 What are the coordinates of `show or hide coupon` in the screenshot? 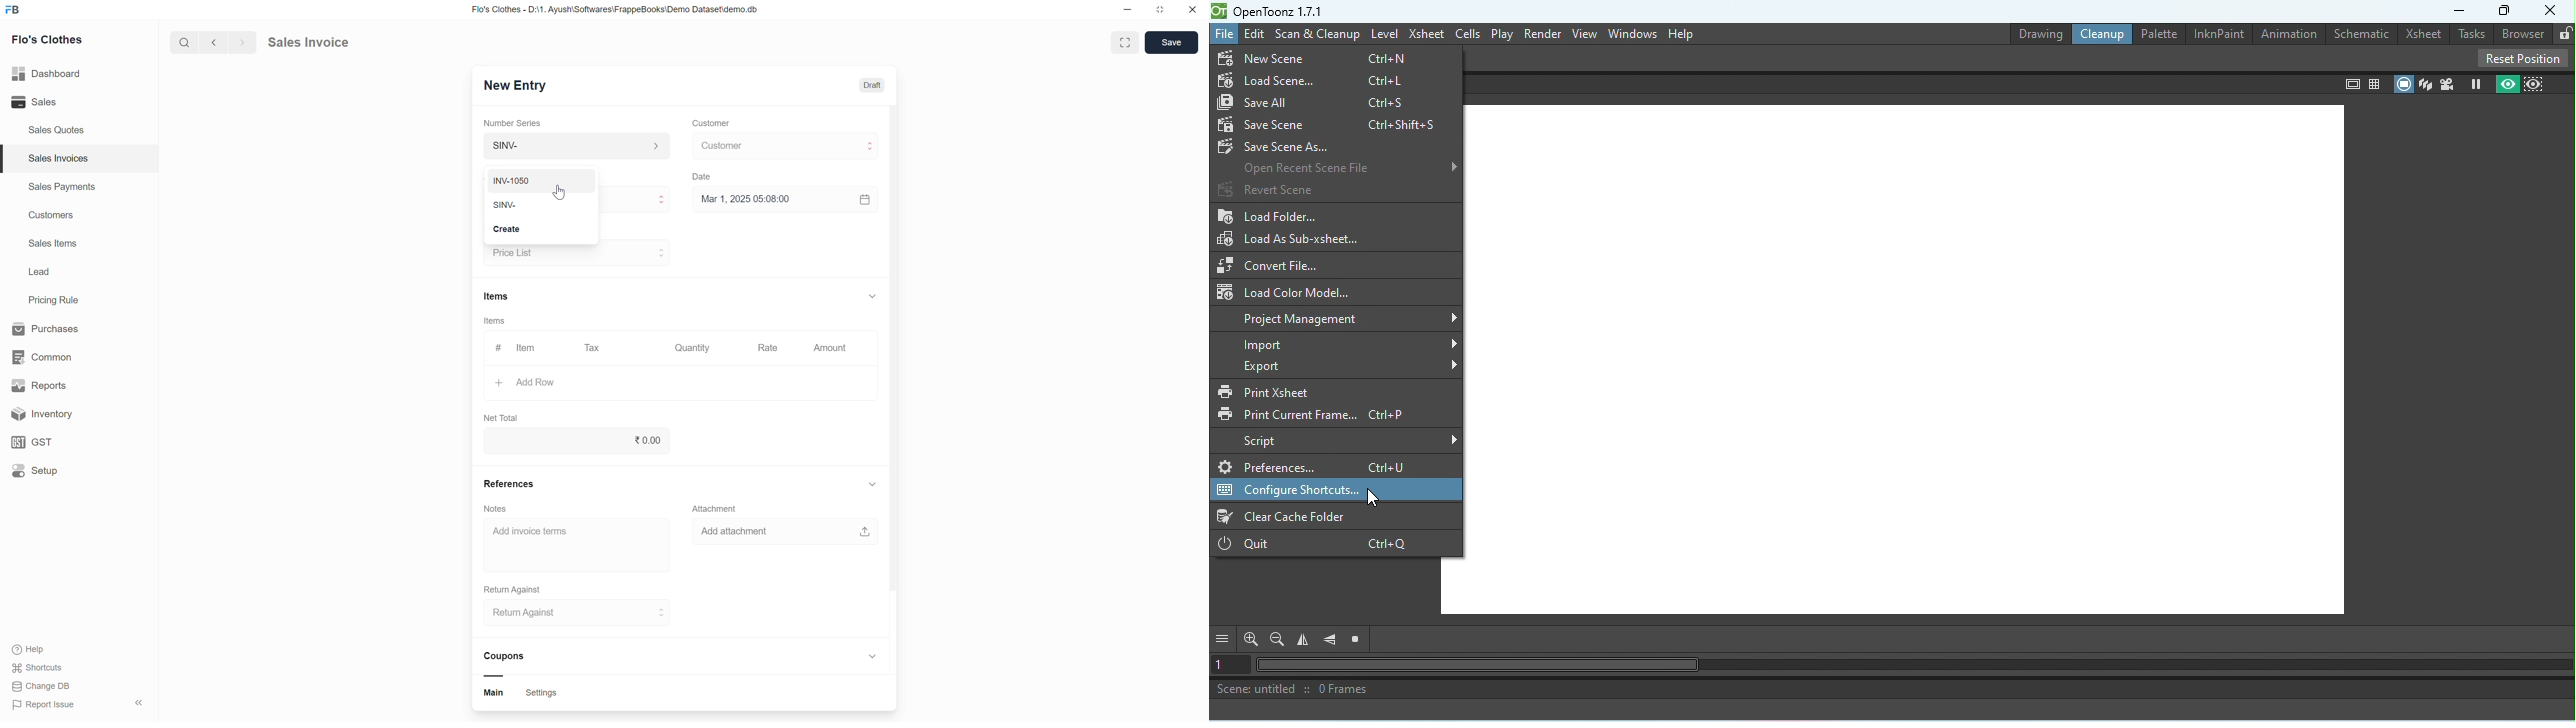 It's located at (873, 658).